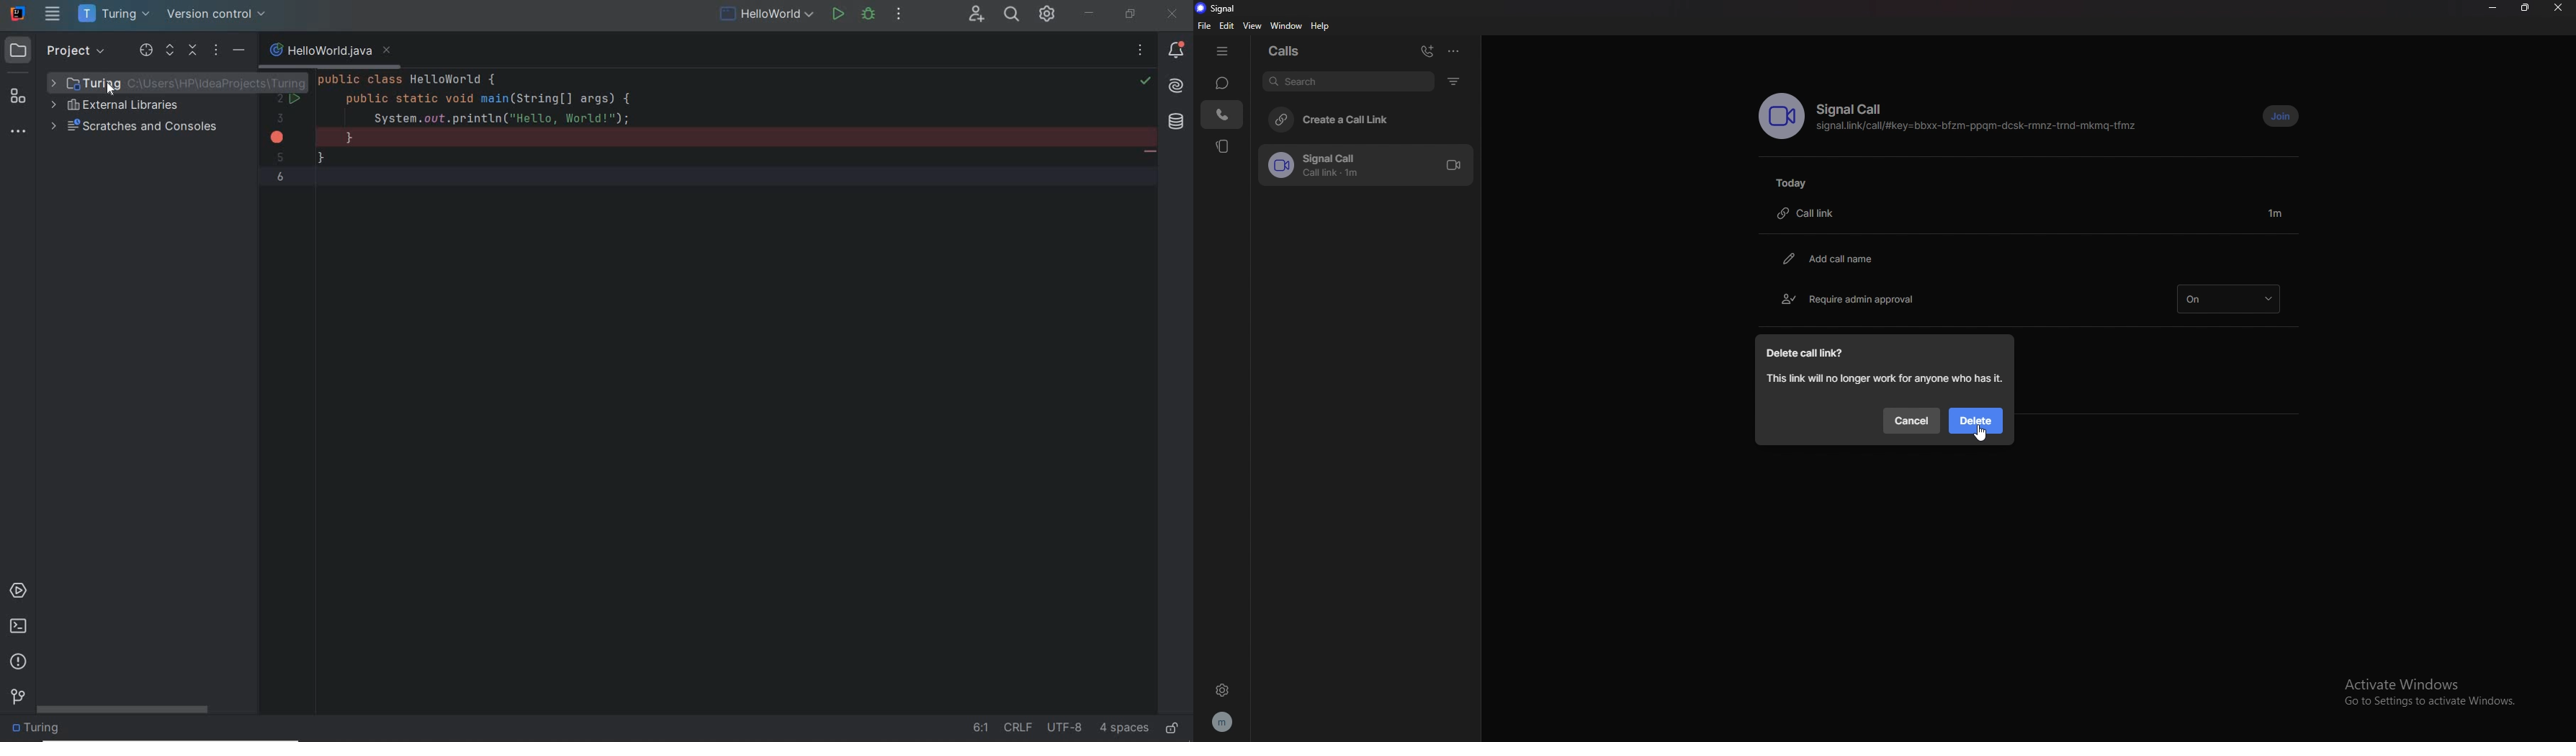 The width and height of the screenshot is (2576, 756). What do you see at coordinates (1203, 25) in the screenshot?
I see `file` at bounding box center [1203, 25].